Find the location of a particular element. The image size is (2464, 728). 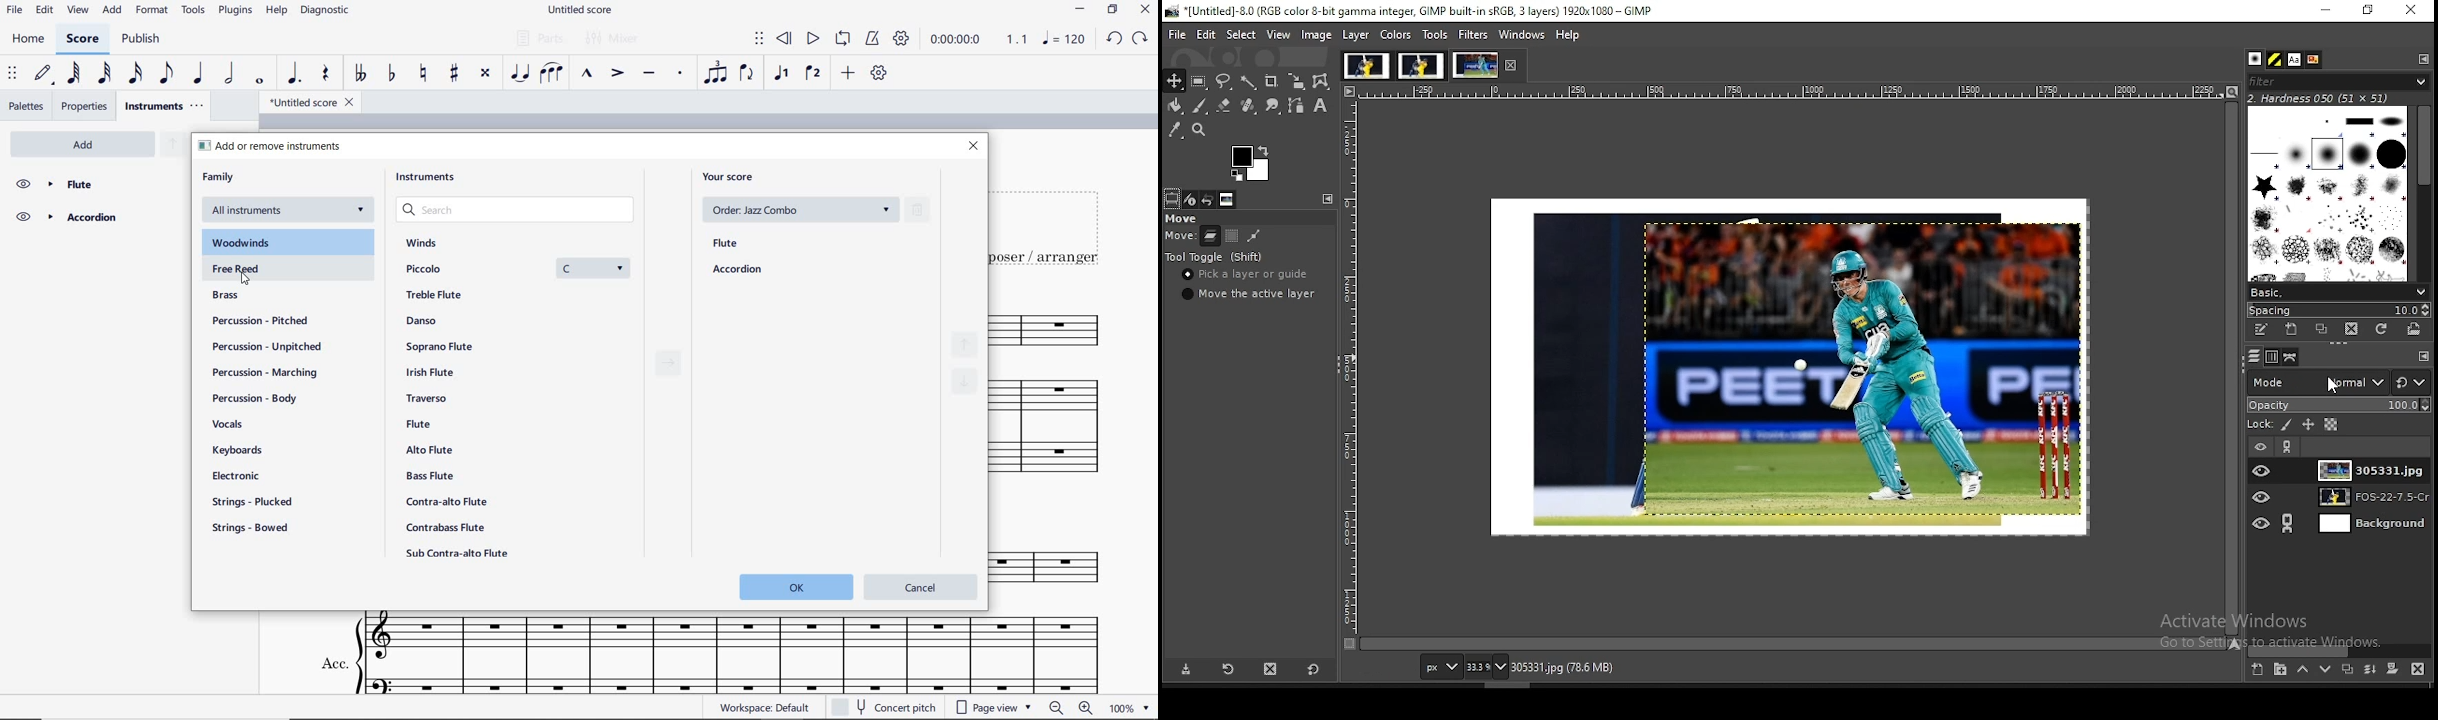

Irish flute is located at coordinates (432, 372).